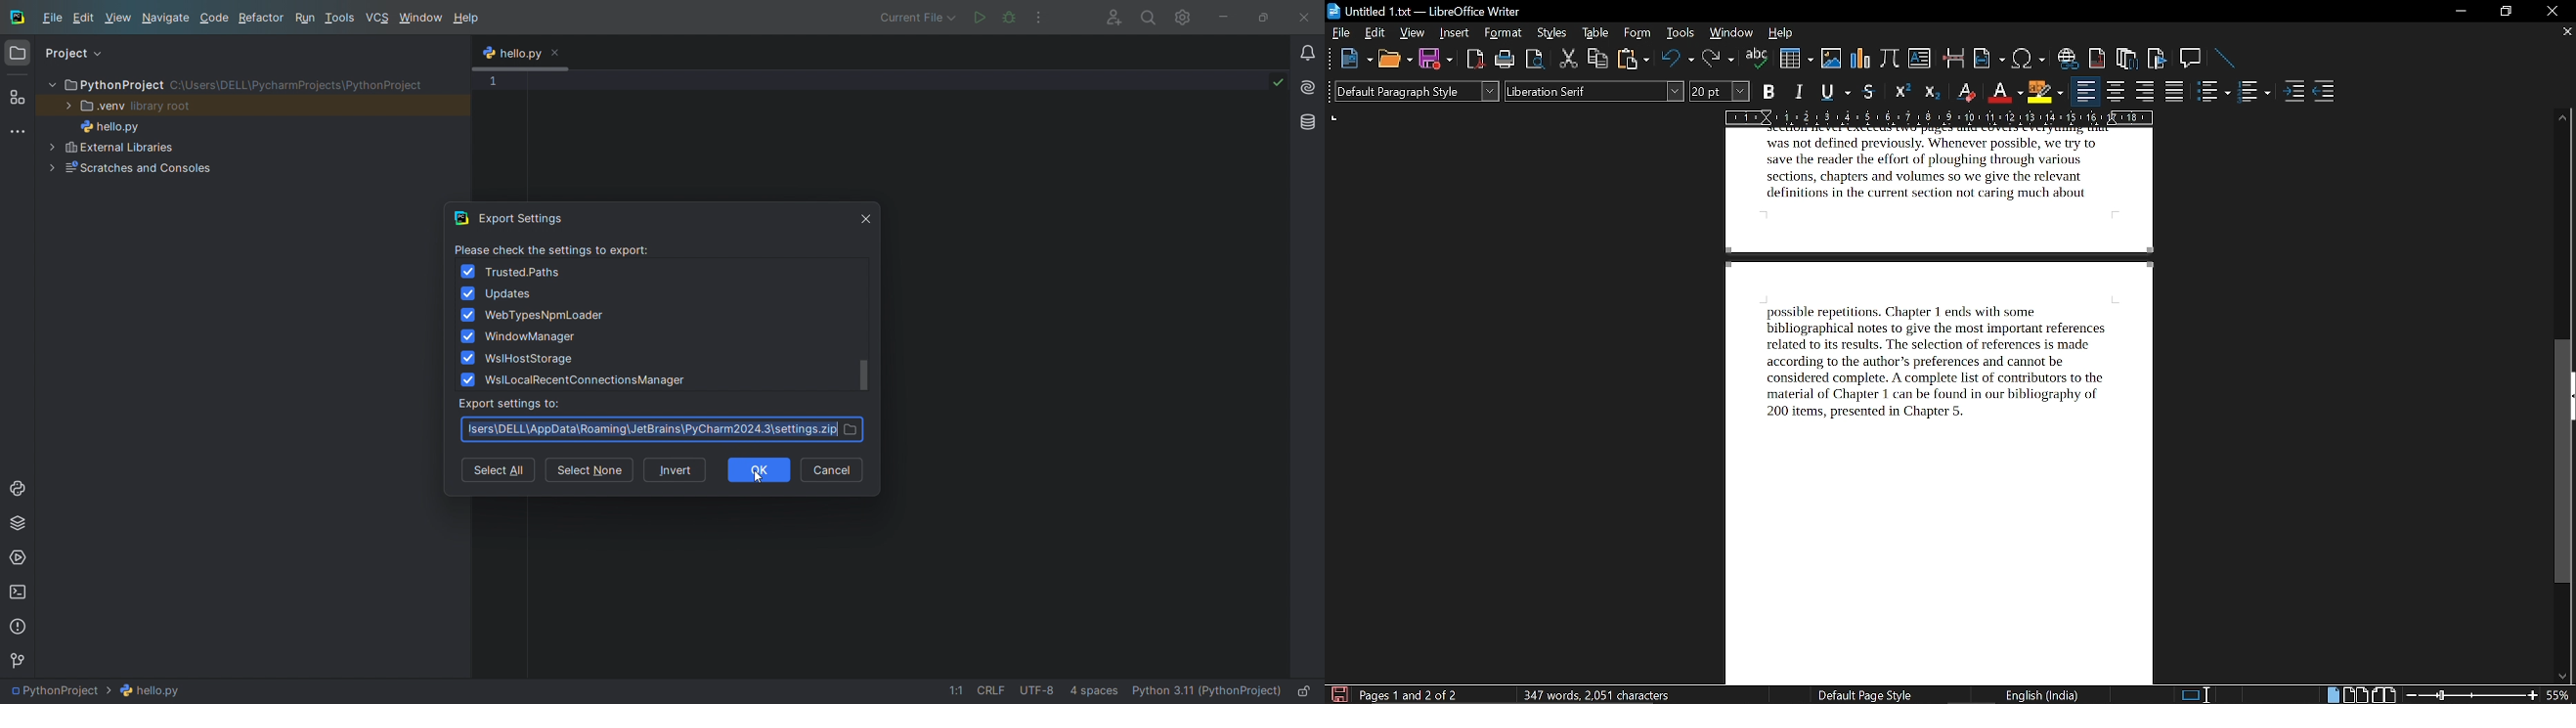 This screenshot has width=2576, height=728. I want to click on toggle unordered list, so click(2255, 93).